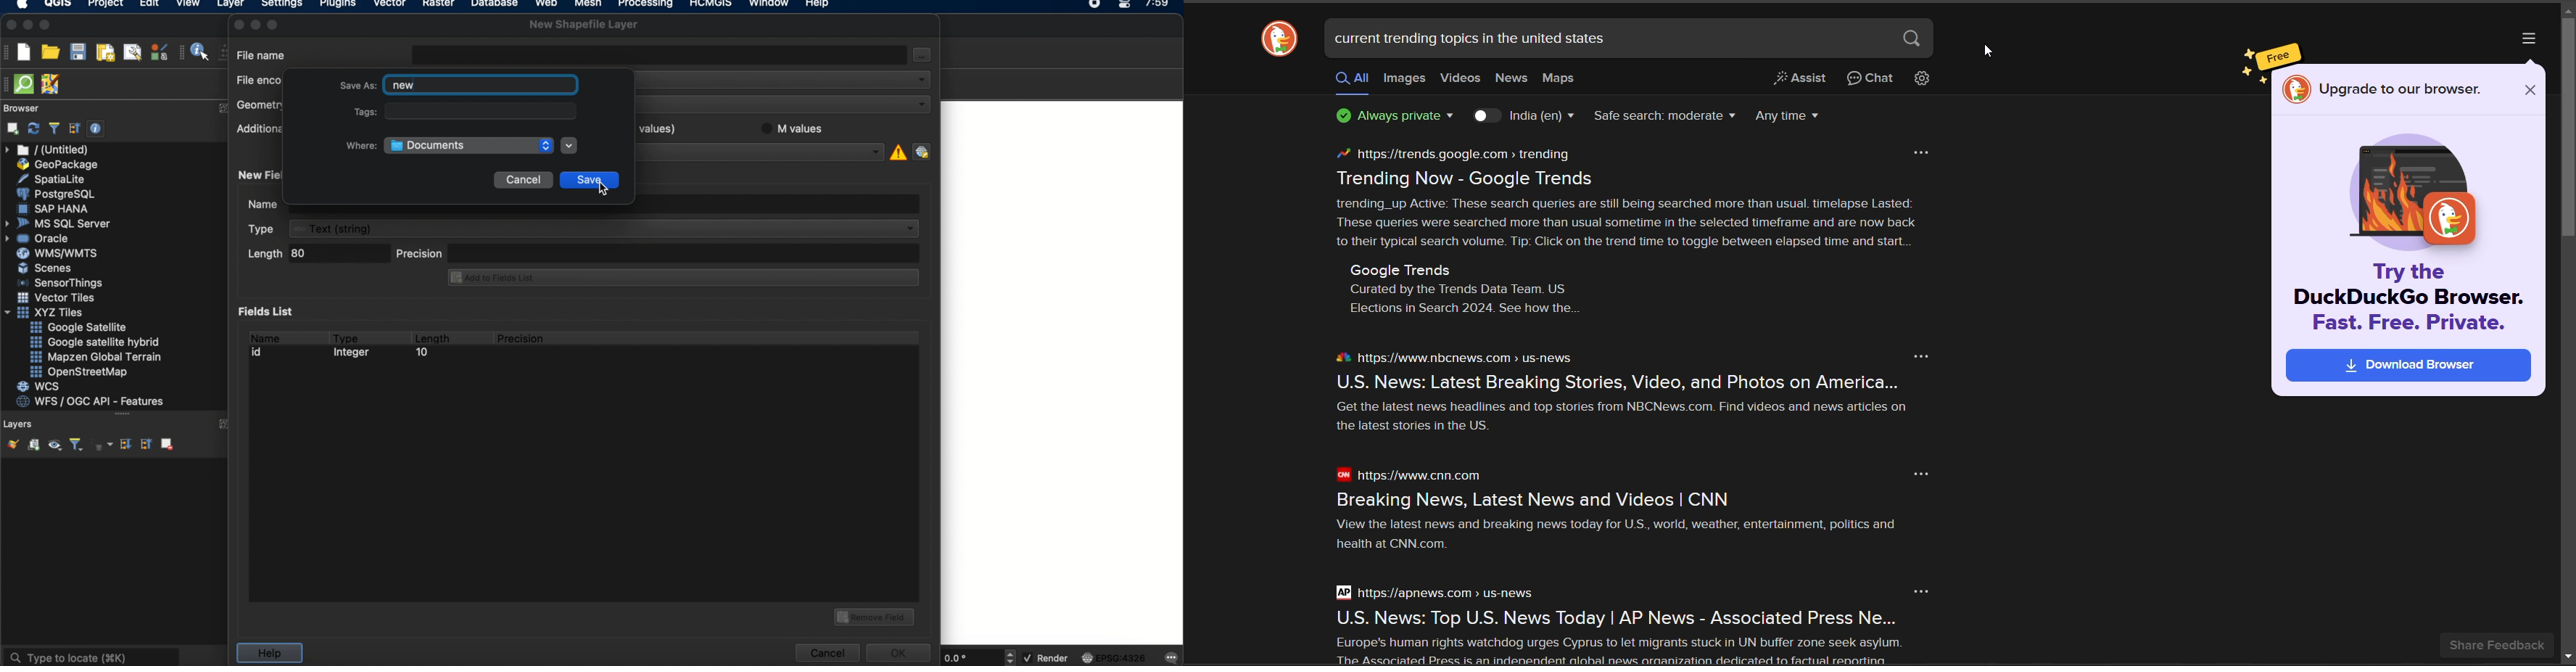 The width and height of the screenshot is (2576, 672). Describe the element at coordinates (969, 657) in the screenshot. I see `degree` at that location.